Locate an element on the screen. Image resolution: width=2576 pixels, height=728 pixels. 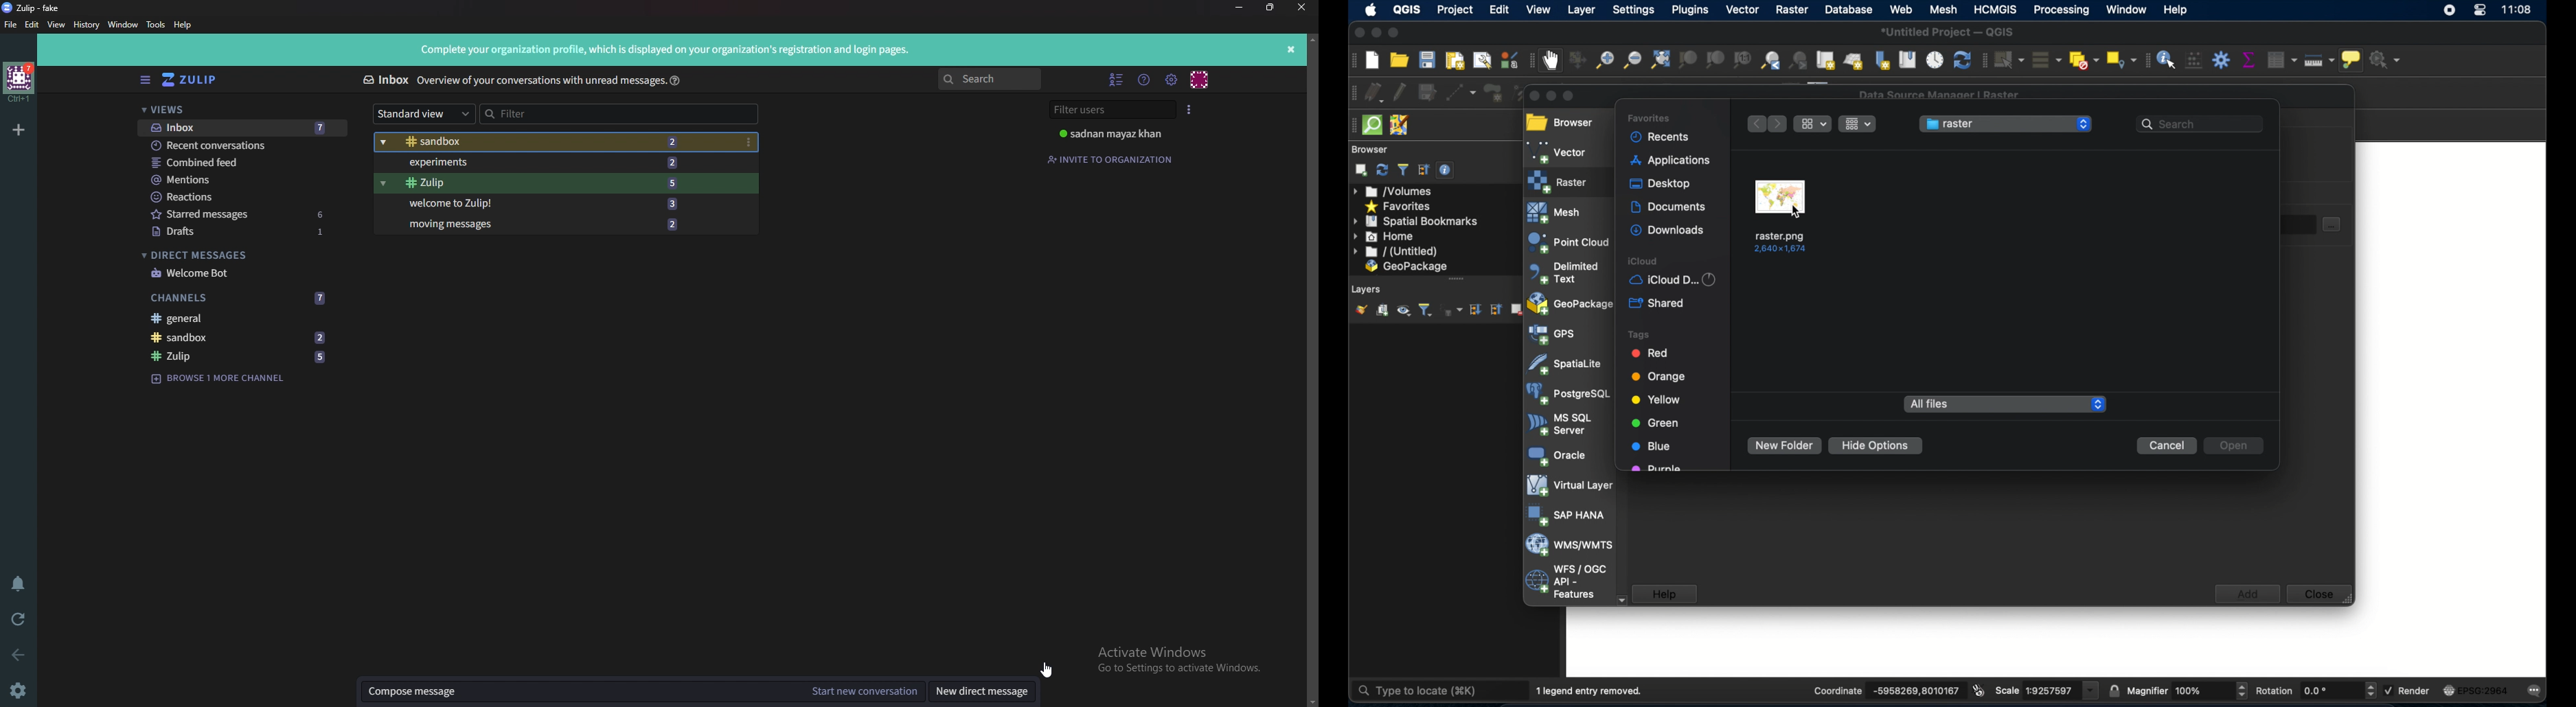
open is located at coordinates (2237, 446).